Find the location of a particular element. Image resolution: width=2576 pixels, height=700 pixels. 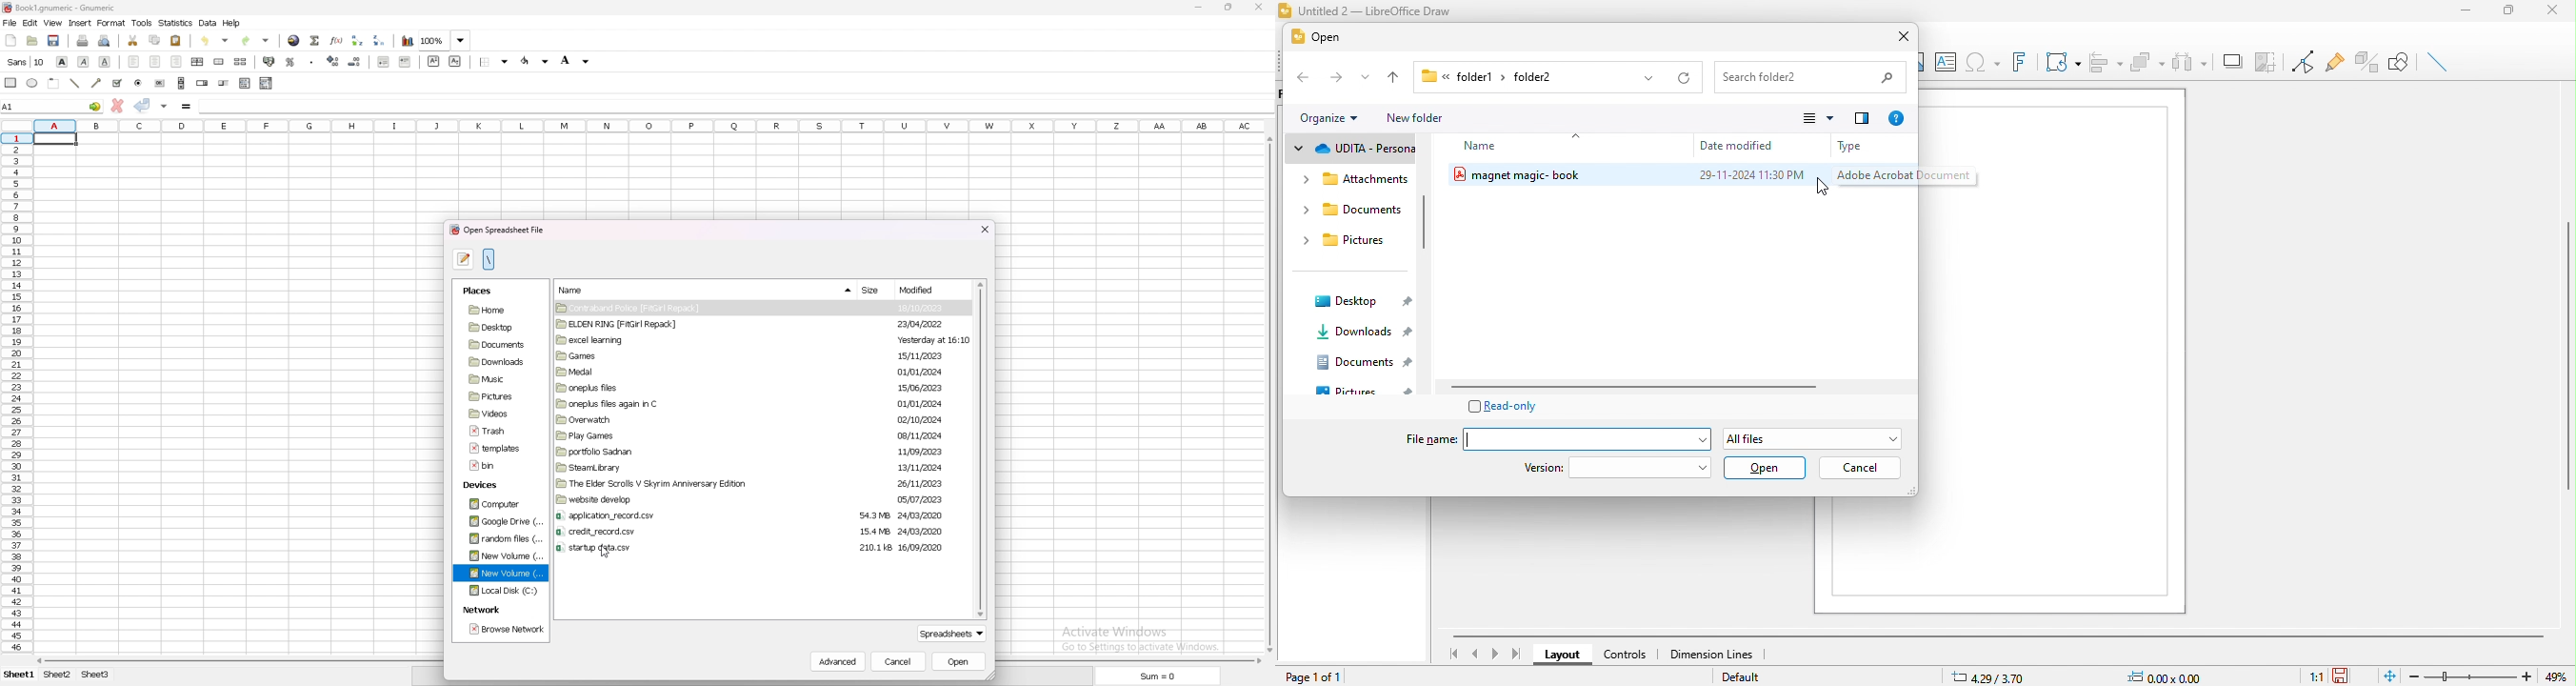

folder is located at coordinates (496, 327).